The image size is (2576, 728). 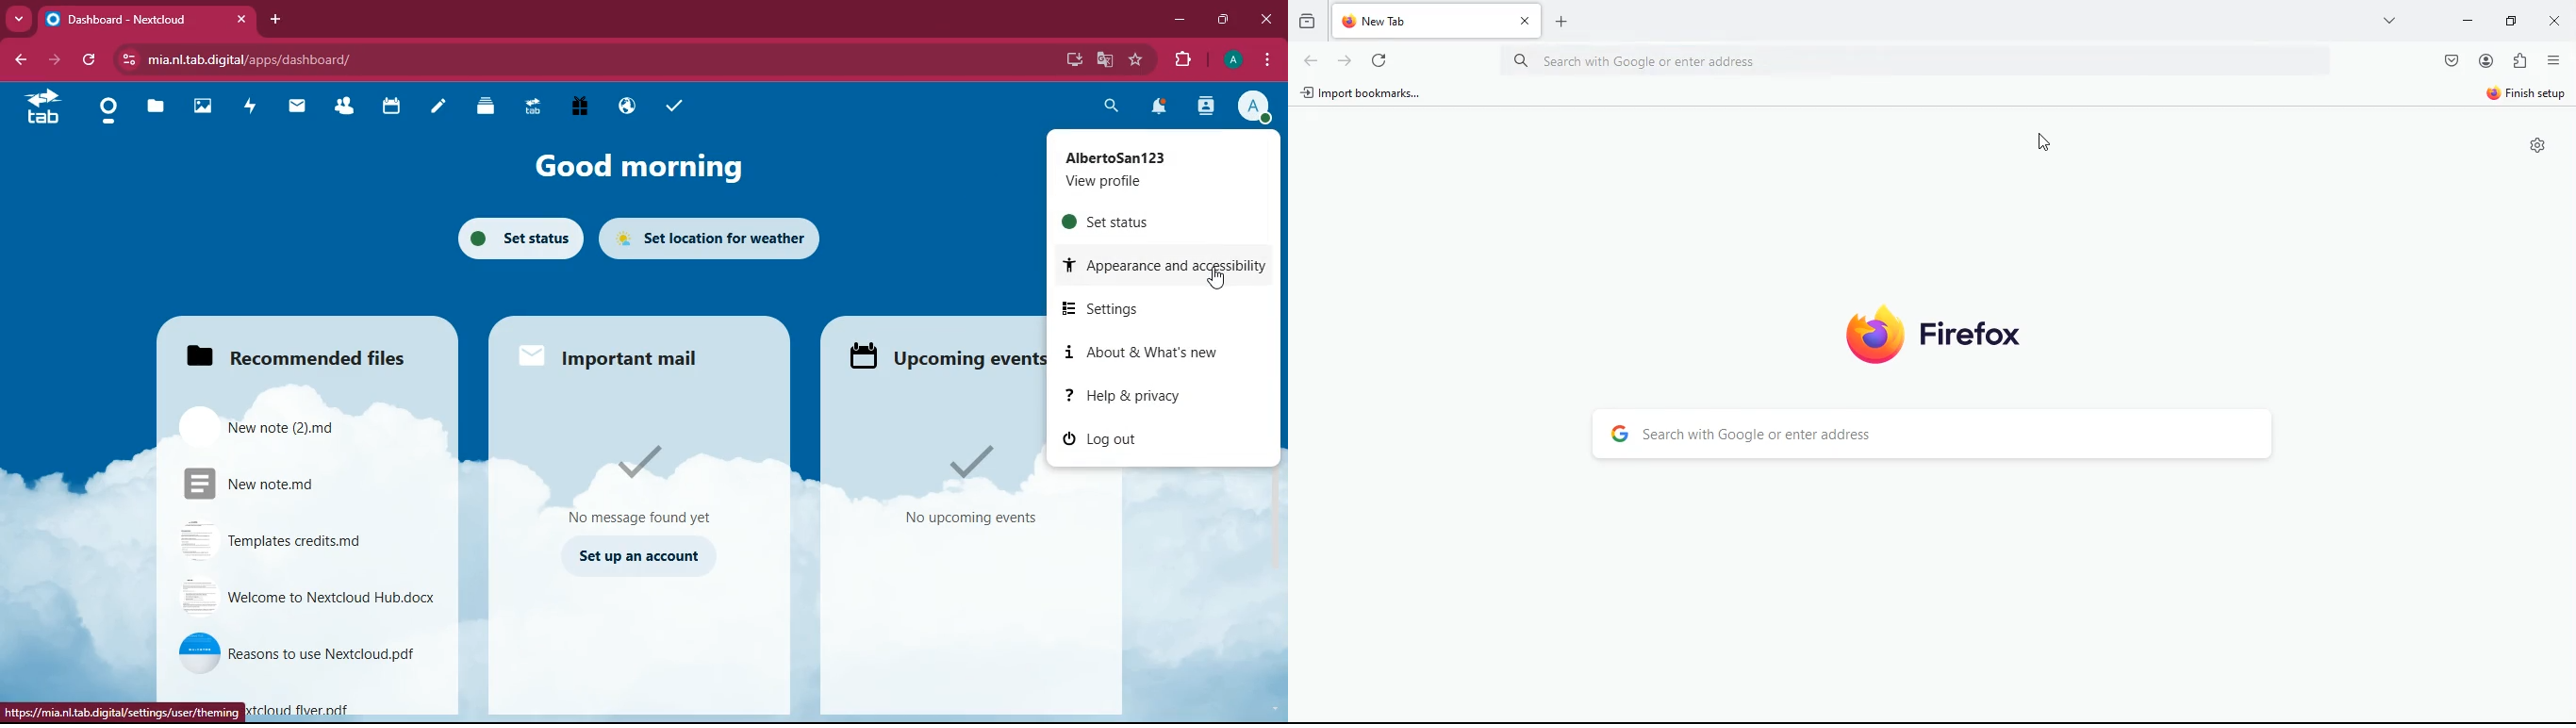 What do you see at coordinates (58, 60) in the screenshot?
I see `forward` at bounding box center [58, 60].